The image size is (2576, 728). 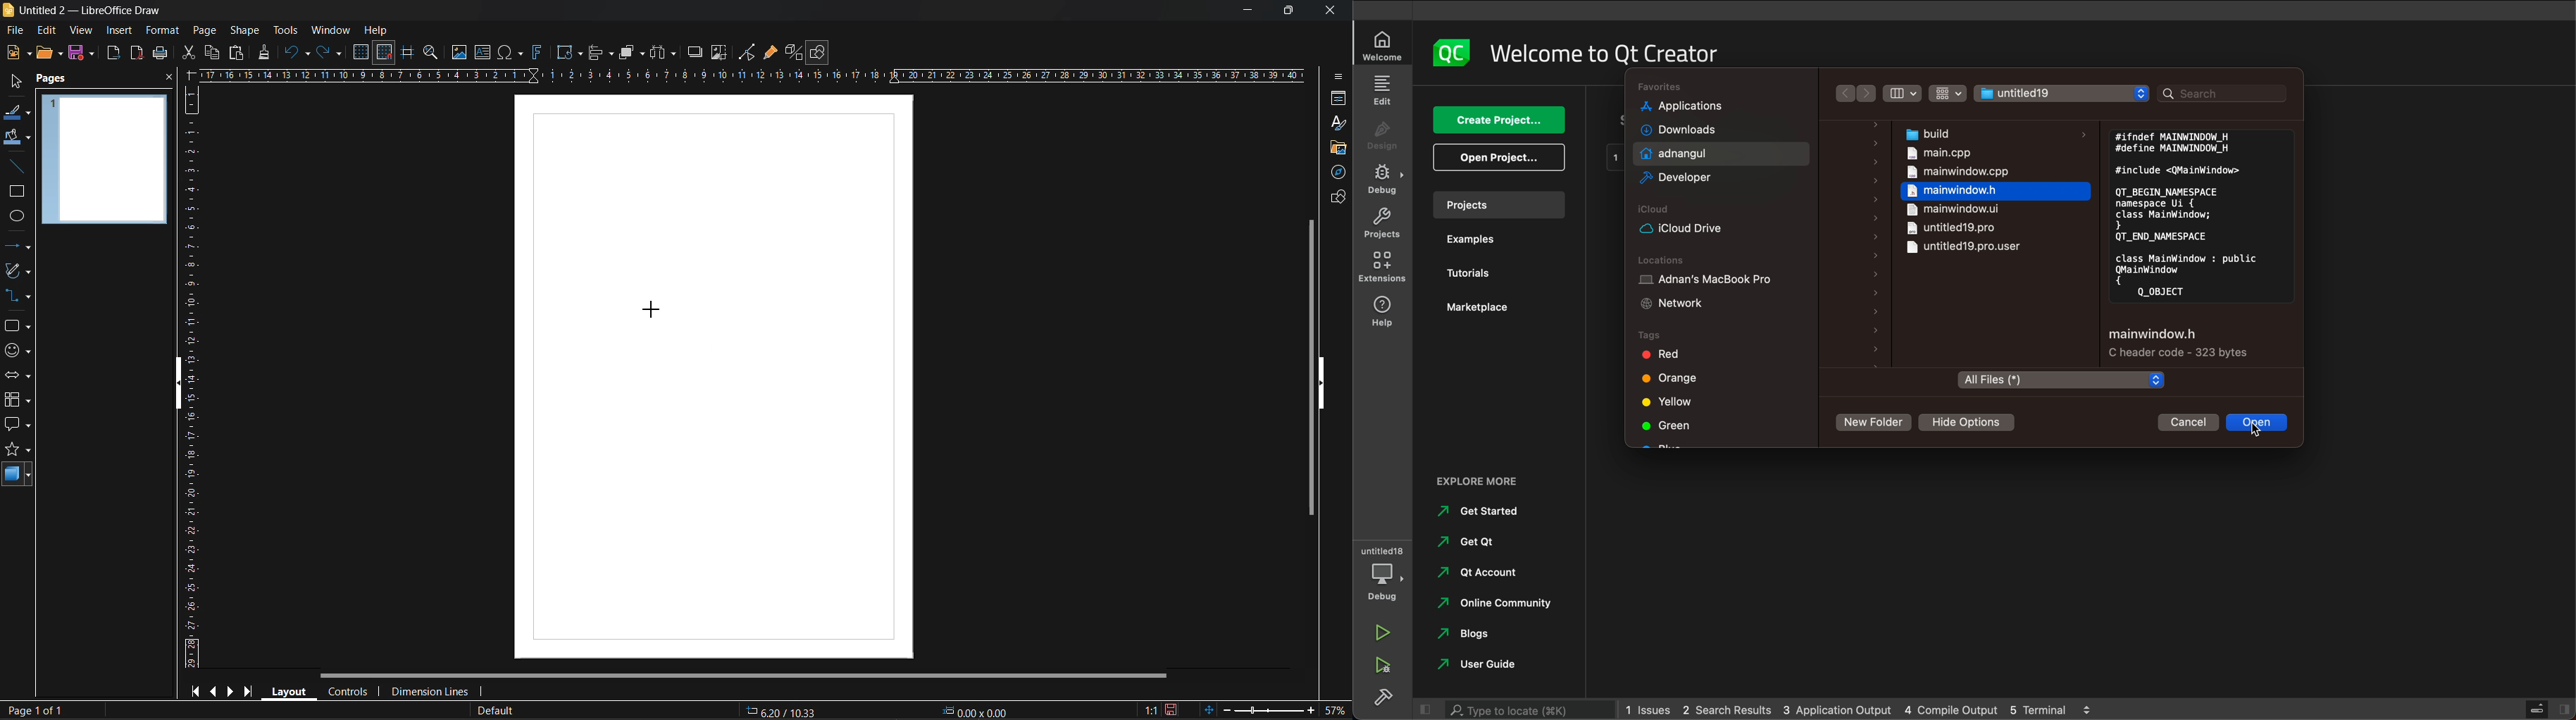 What do you see at coordinates (265, 52) in the screenshot?
I see `clone formatting` at bounding box center [265, 52].